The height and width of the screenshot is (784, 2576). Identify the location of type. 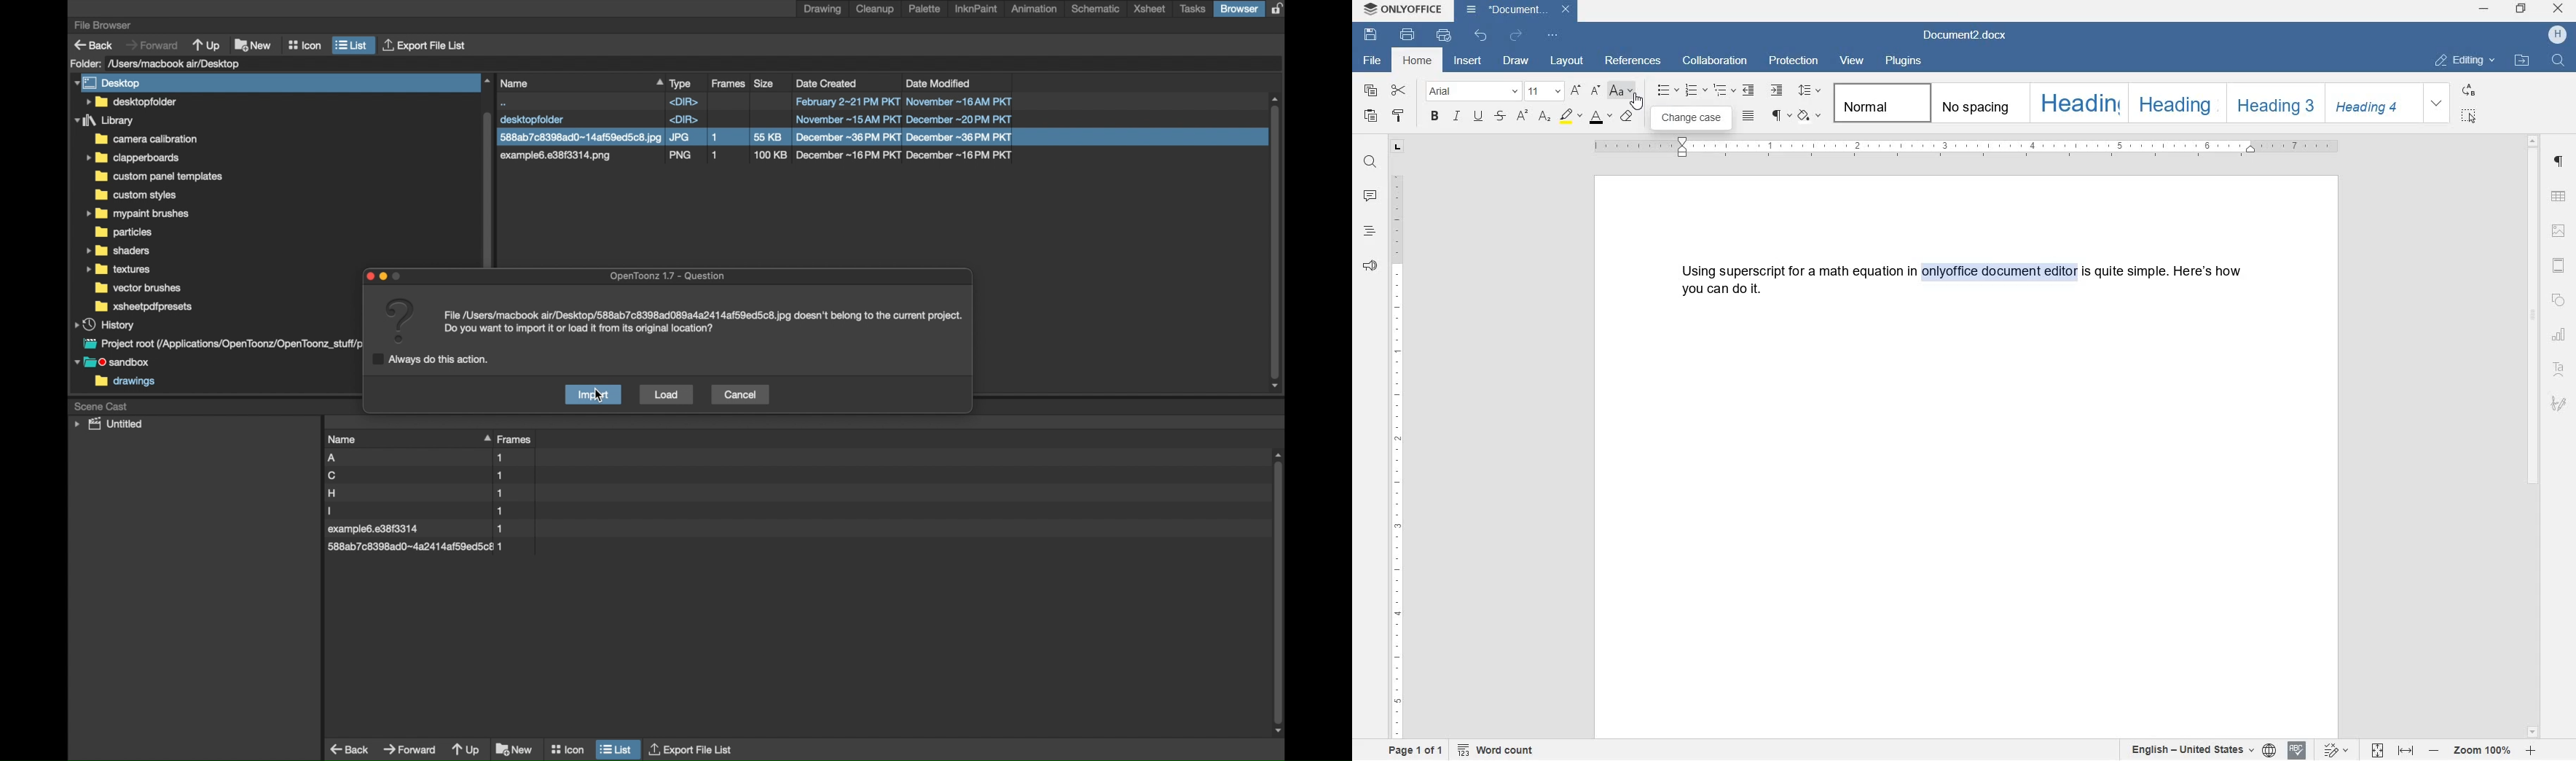
(681, 83).